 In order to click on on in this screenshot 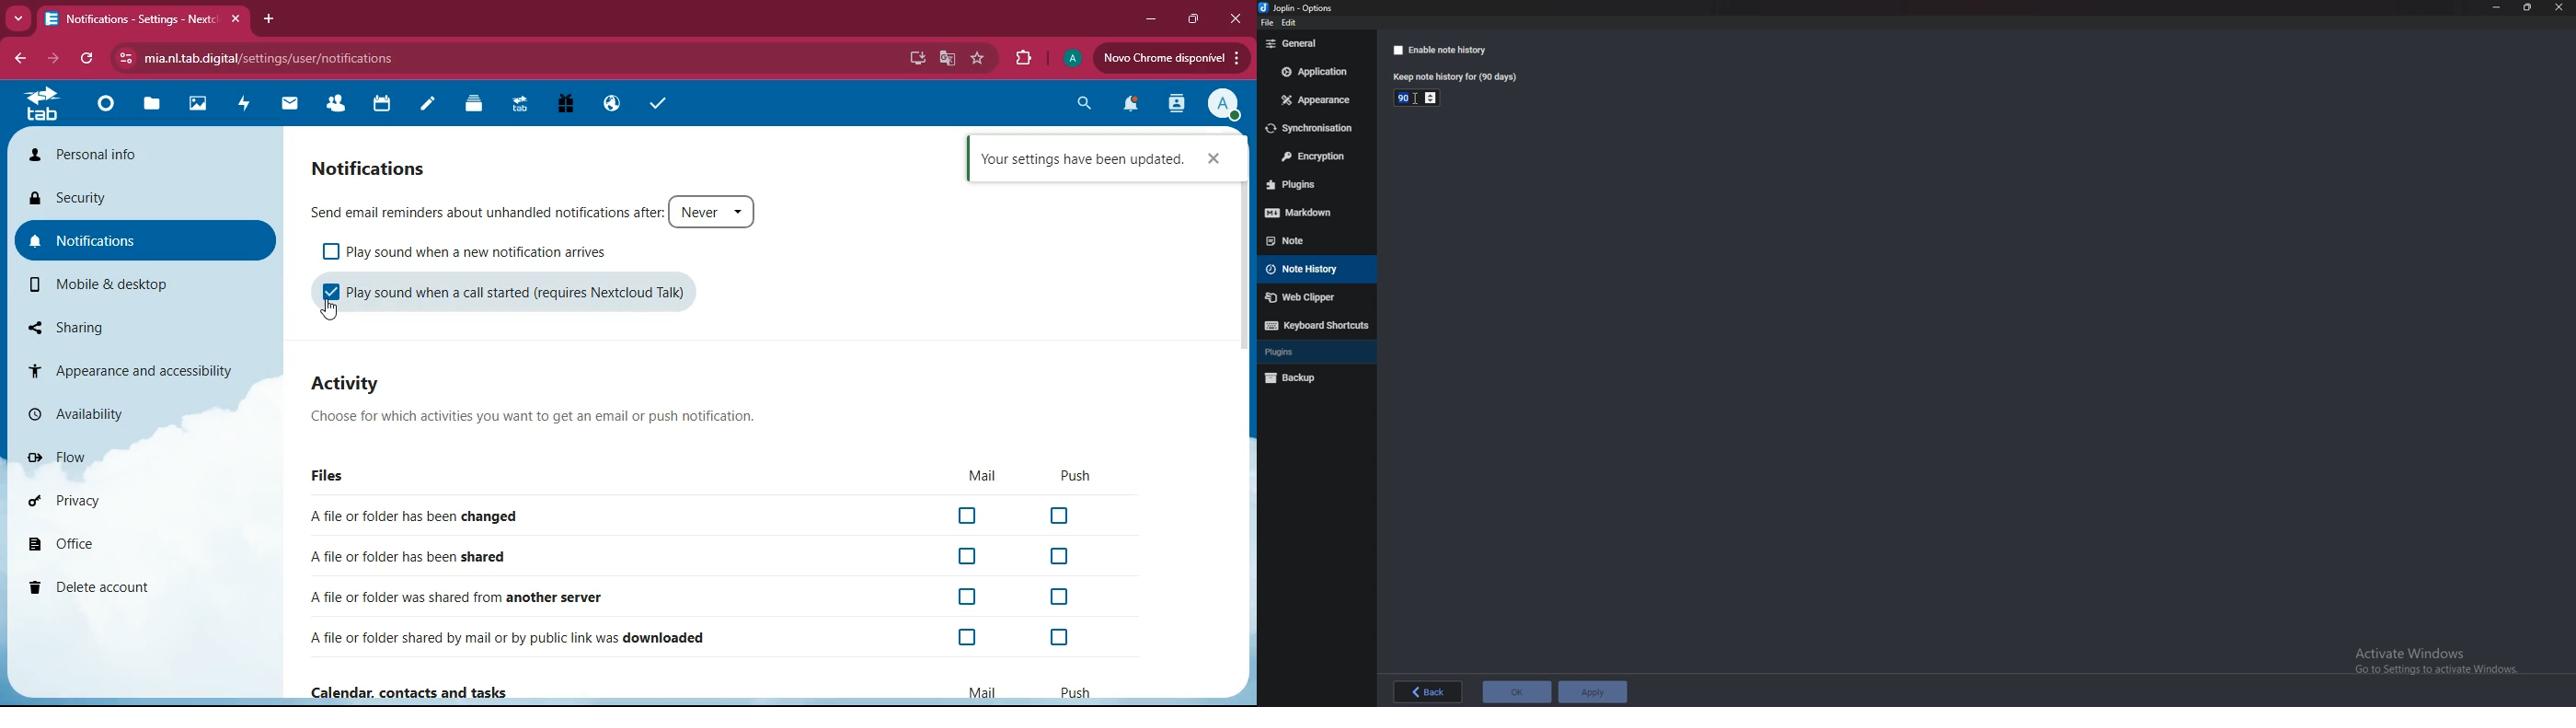, I will do `click(329, 296)`.